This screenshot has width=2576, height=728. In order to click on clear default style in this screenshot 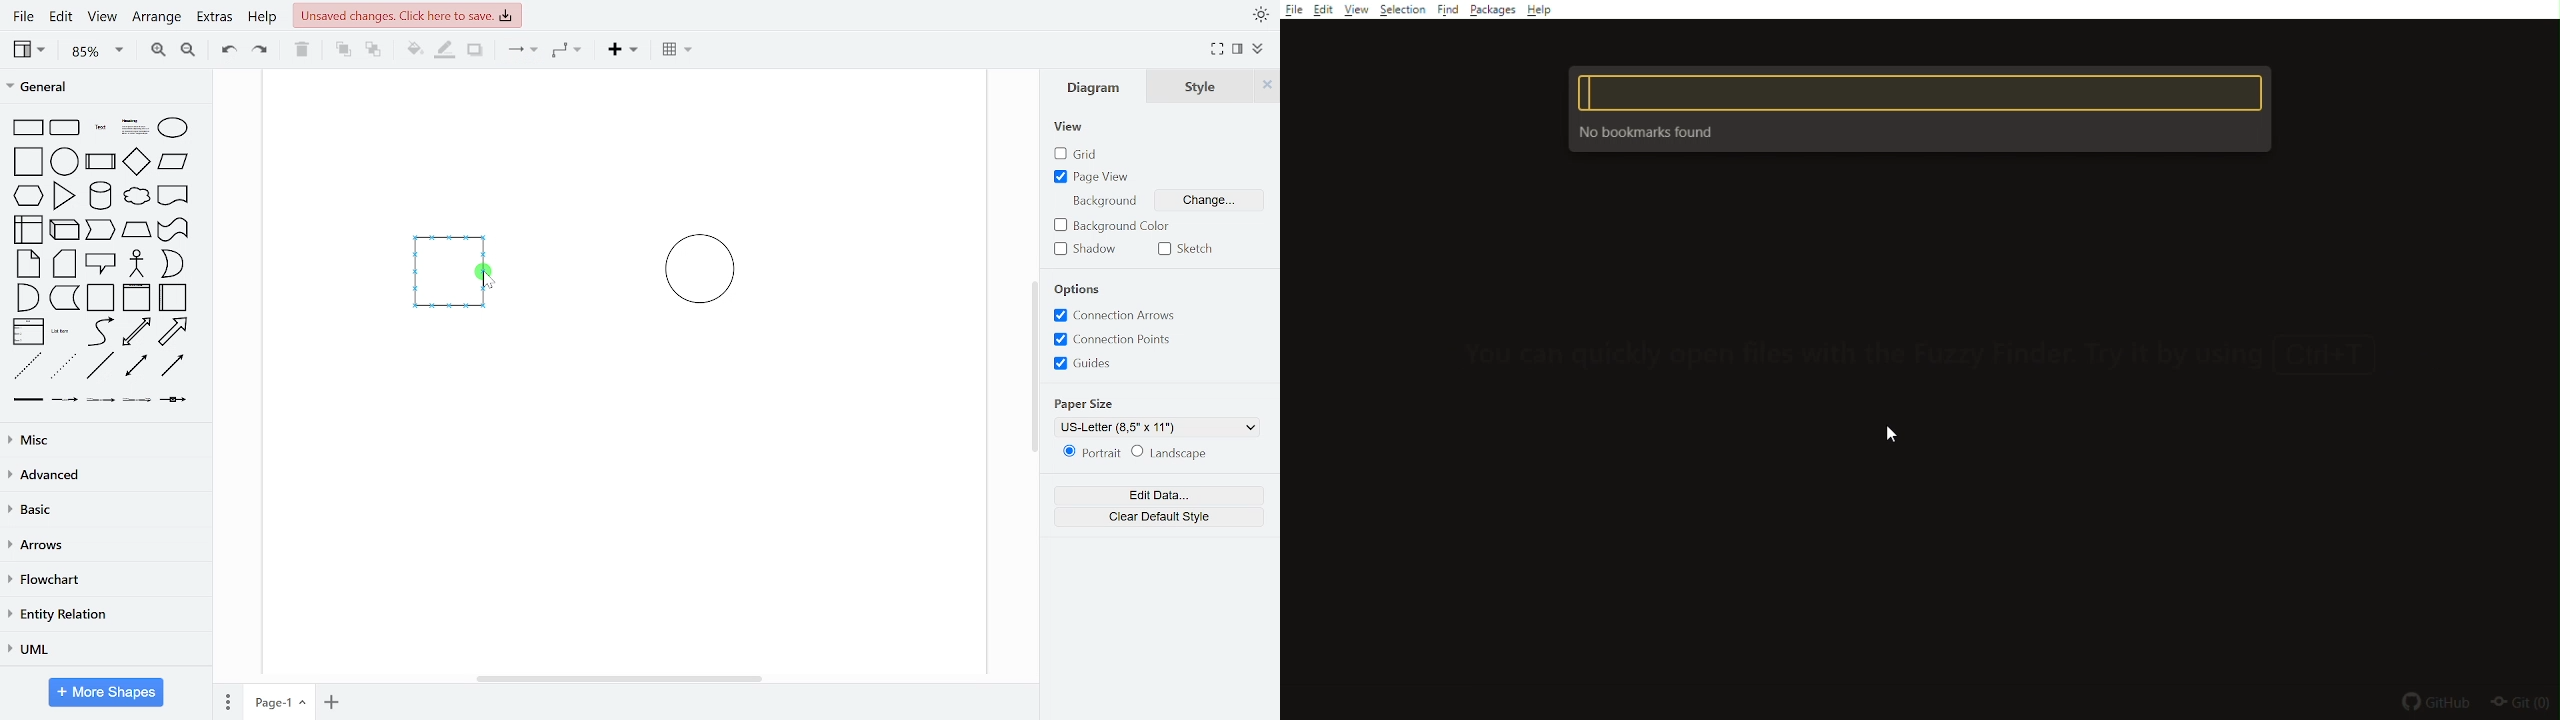, I will do `click(1169, 454)`.